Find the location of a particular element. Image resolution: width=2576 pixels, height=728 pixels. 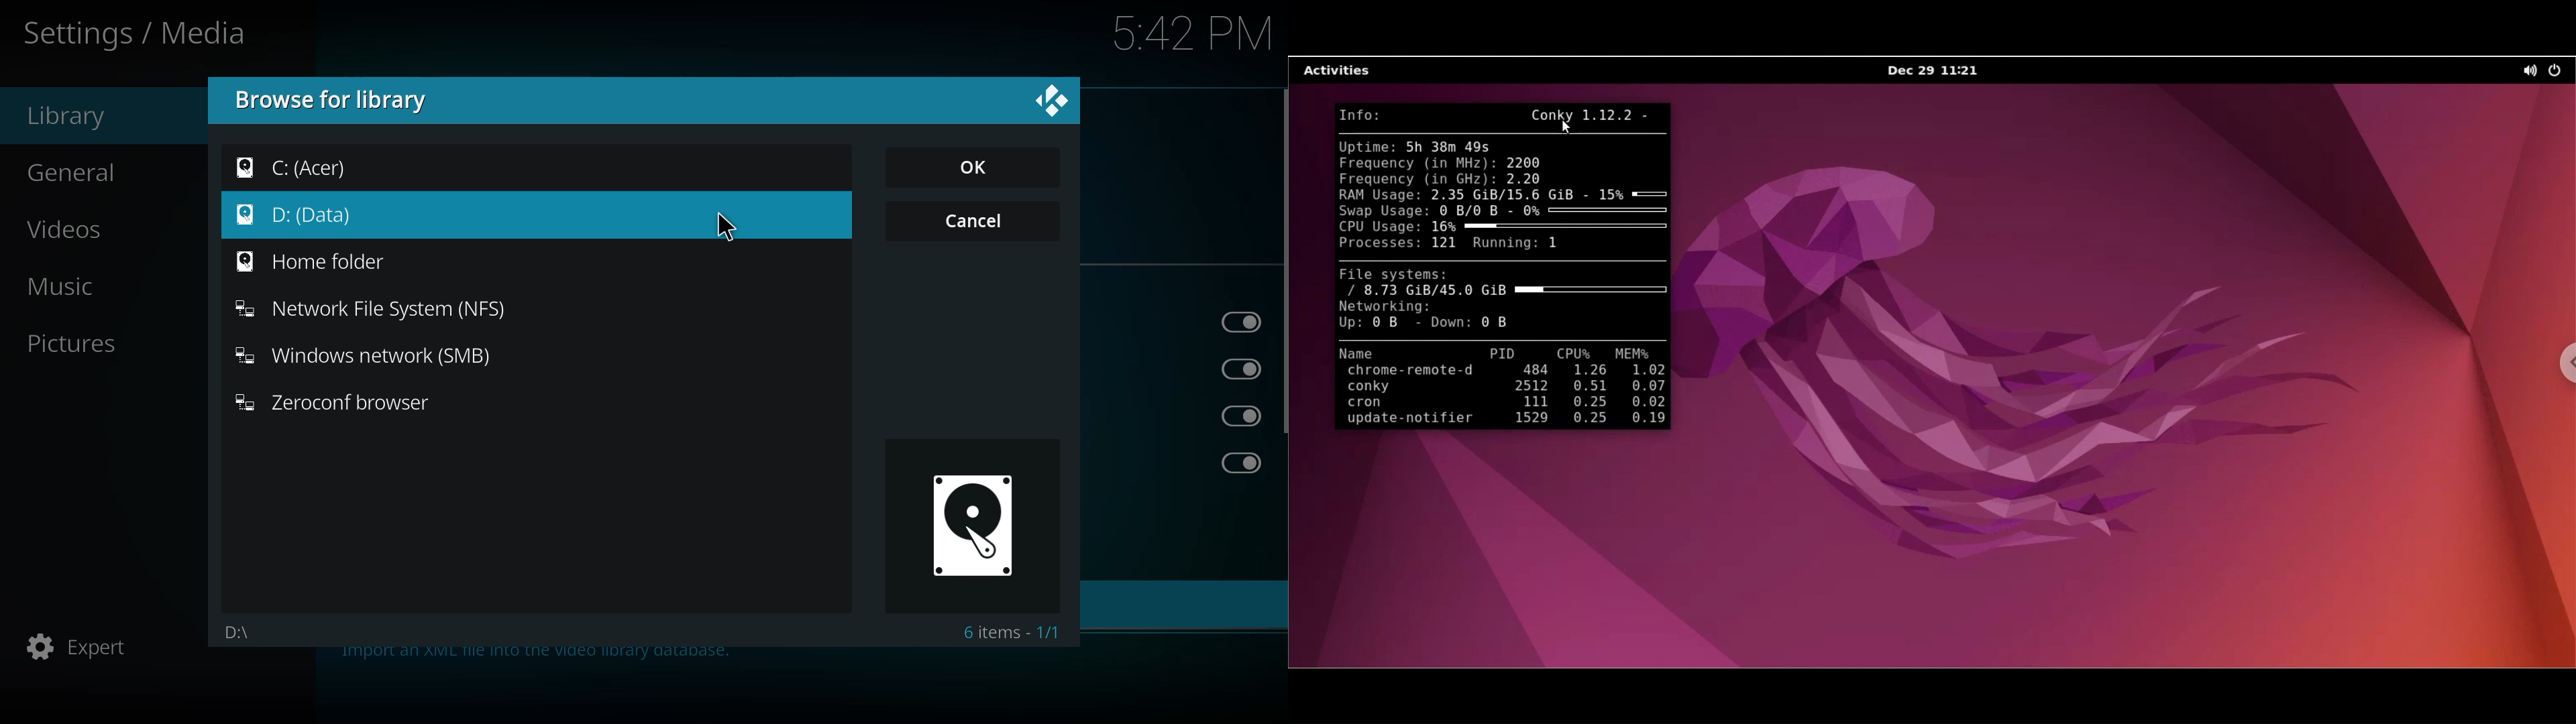

home is located at coordinates (324, 262).